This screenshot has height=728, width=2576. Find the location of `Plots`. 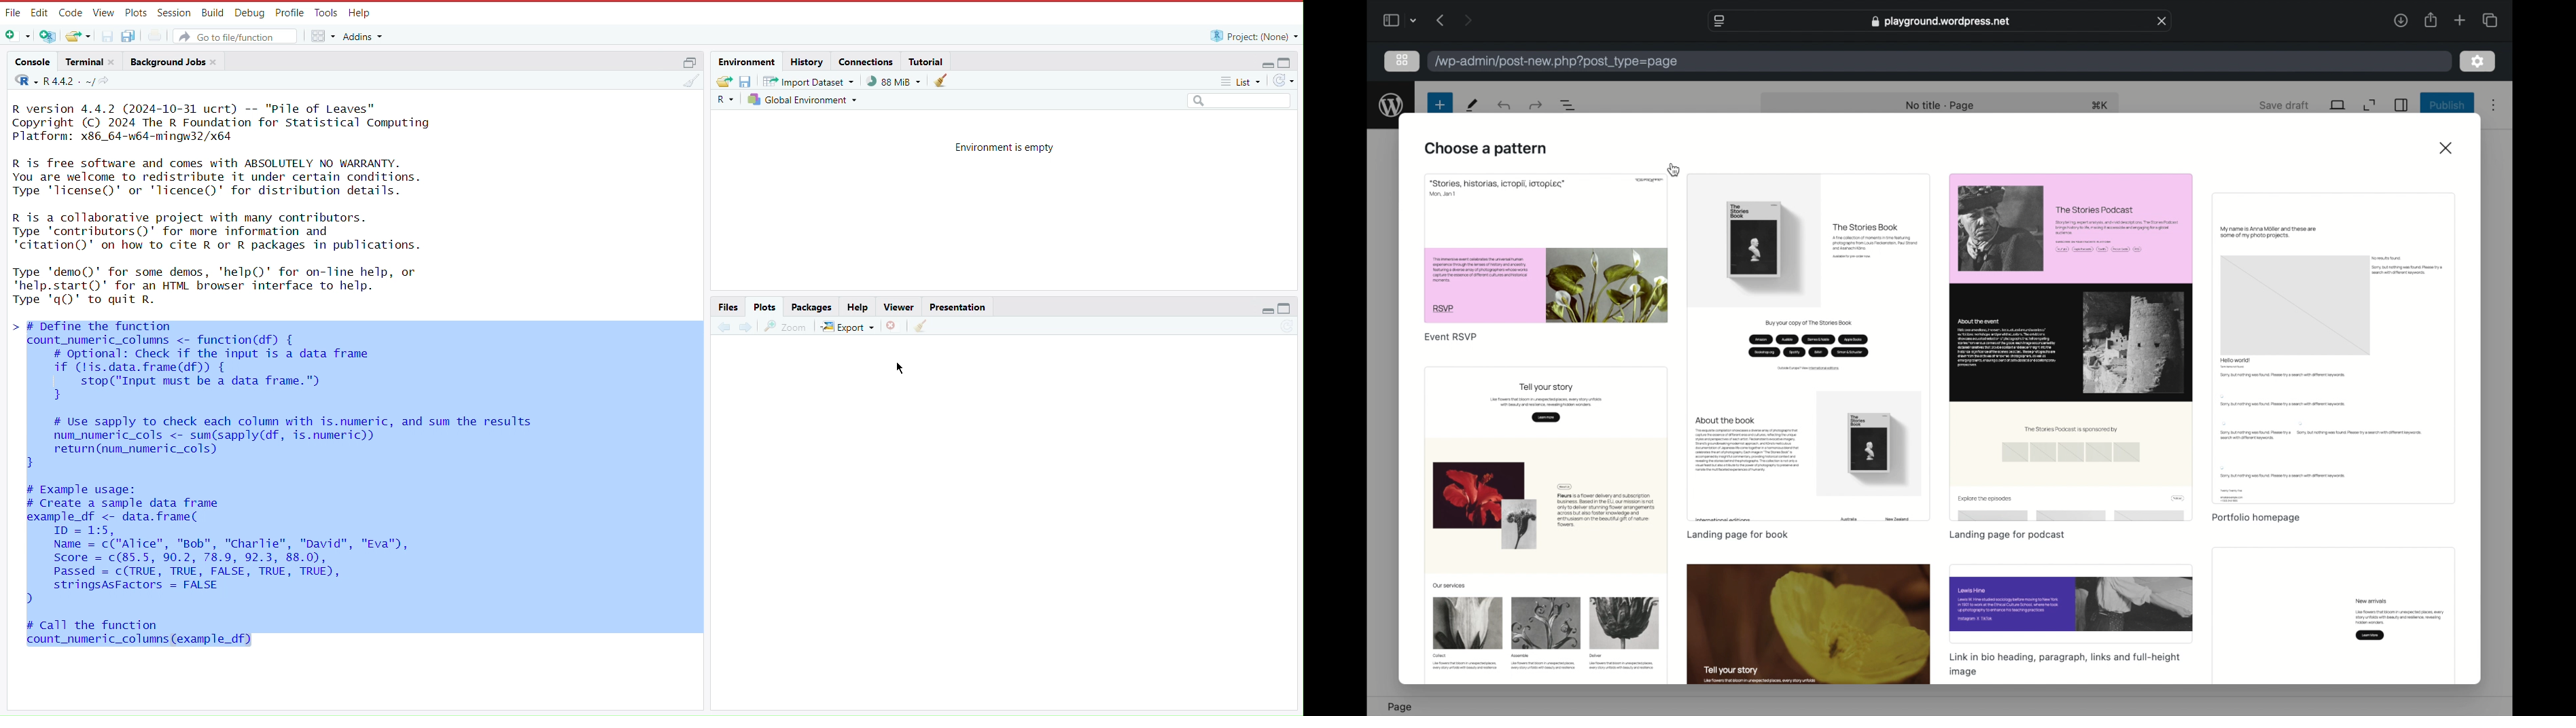

Plots is located at coordinates (135, 12).